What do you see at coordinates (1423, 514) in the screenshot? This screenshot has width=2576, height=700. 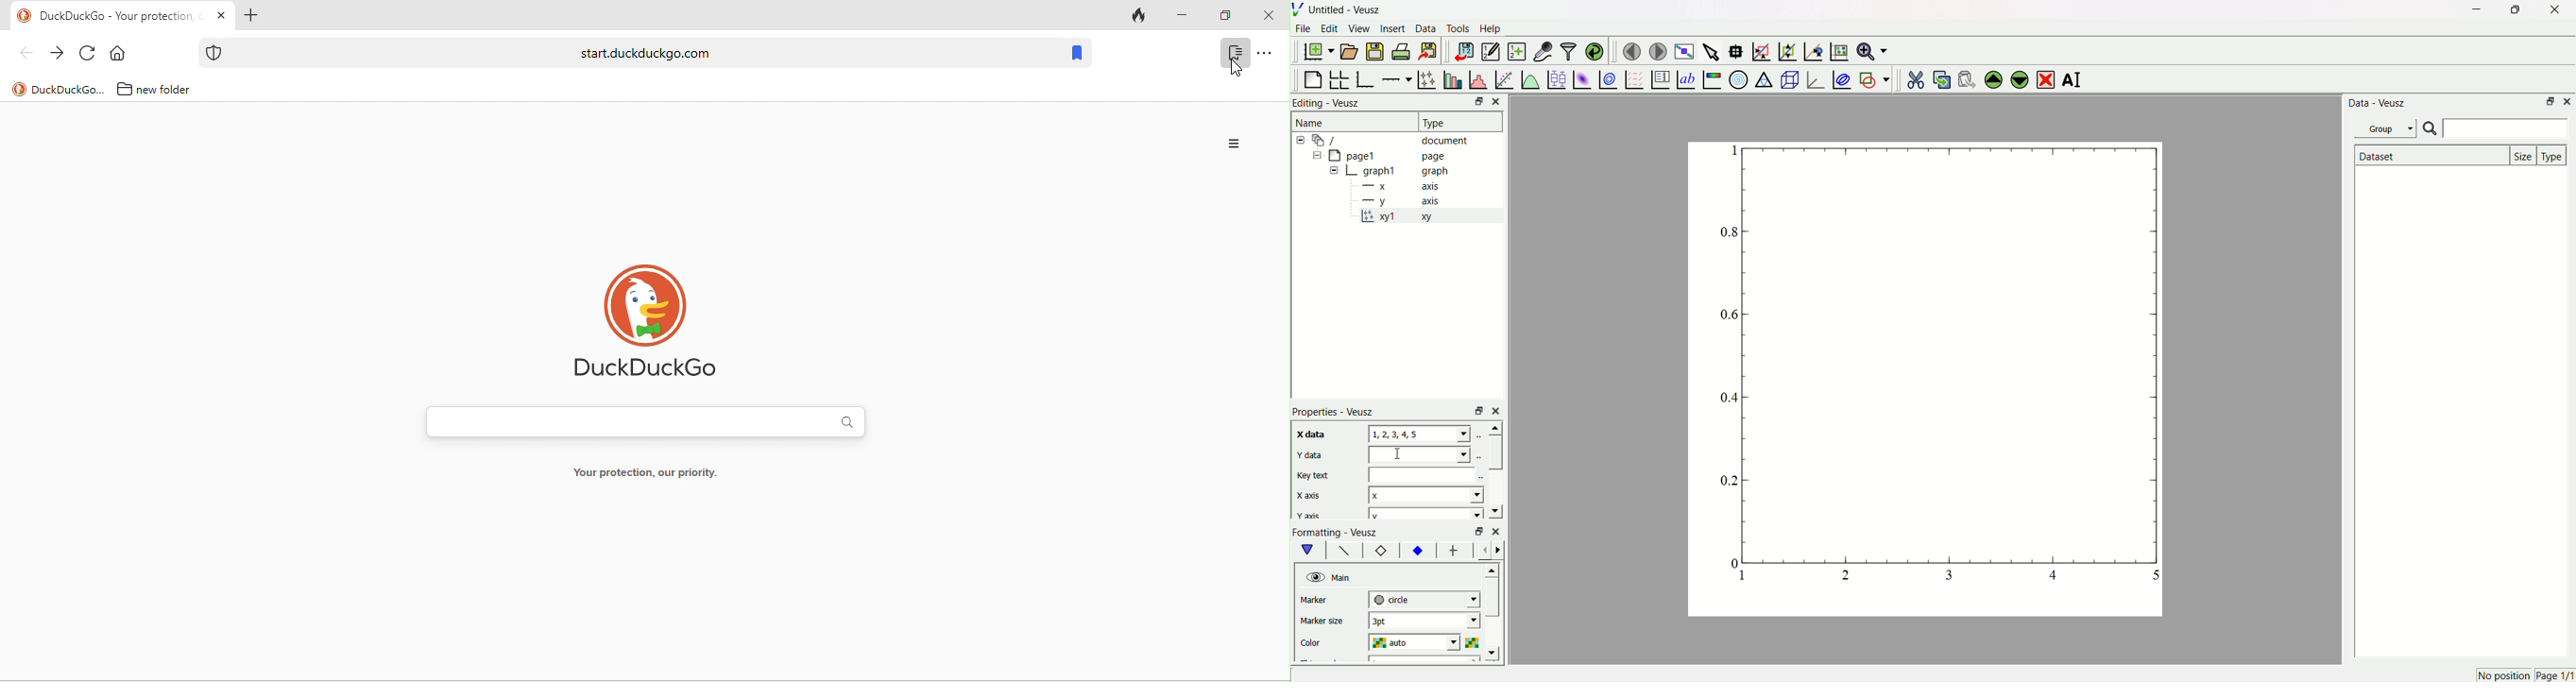 I see `y` at bounding box center [1423, 514].